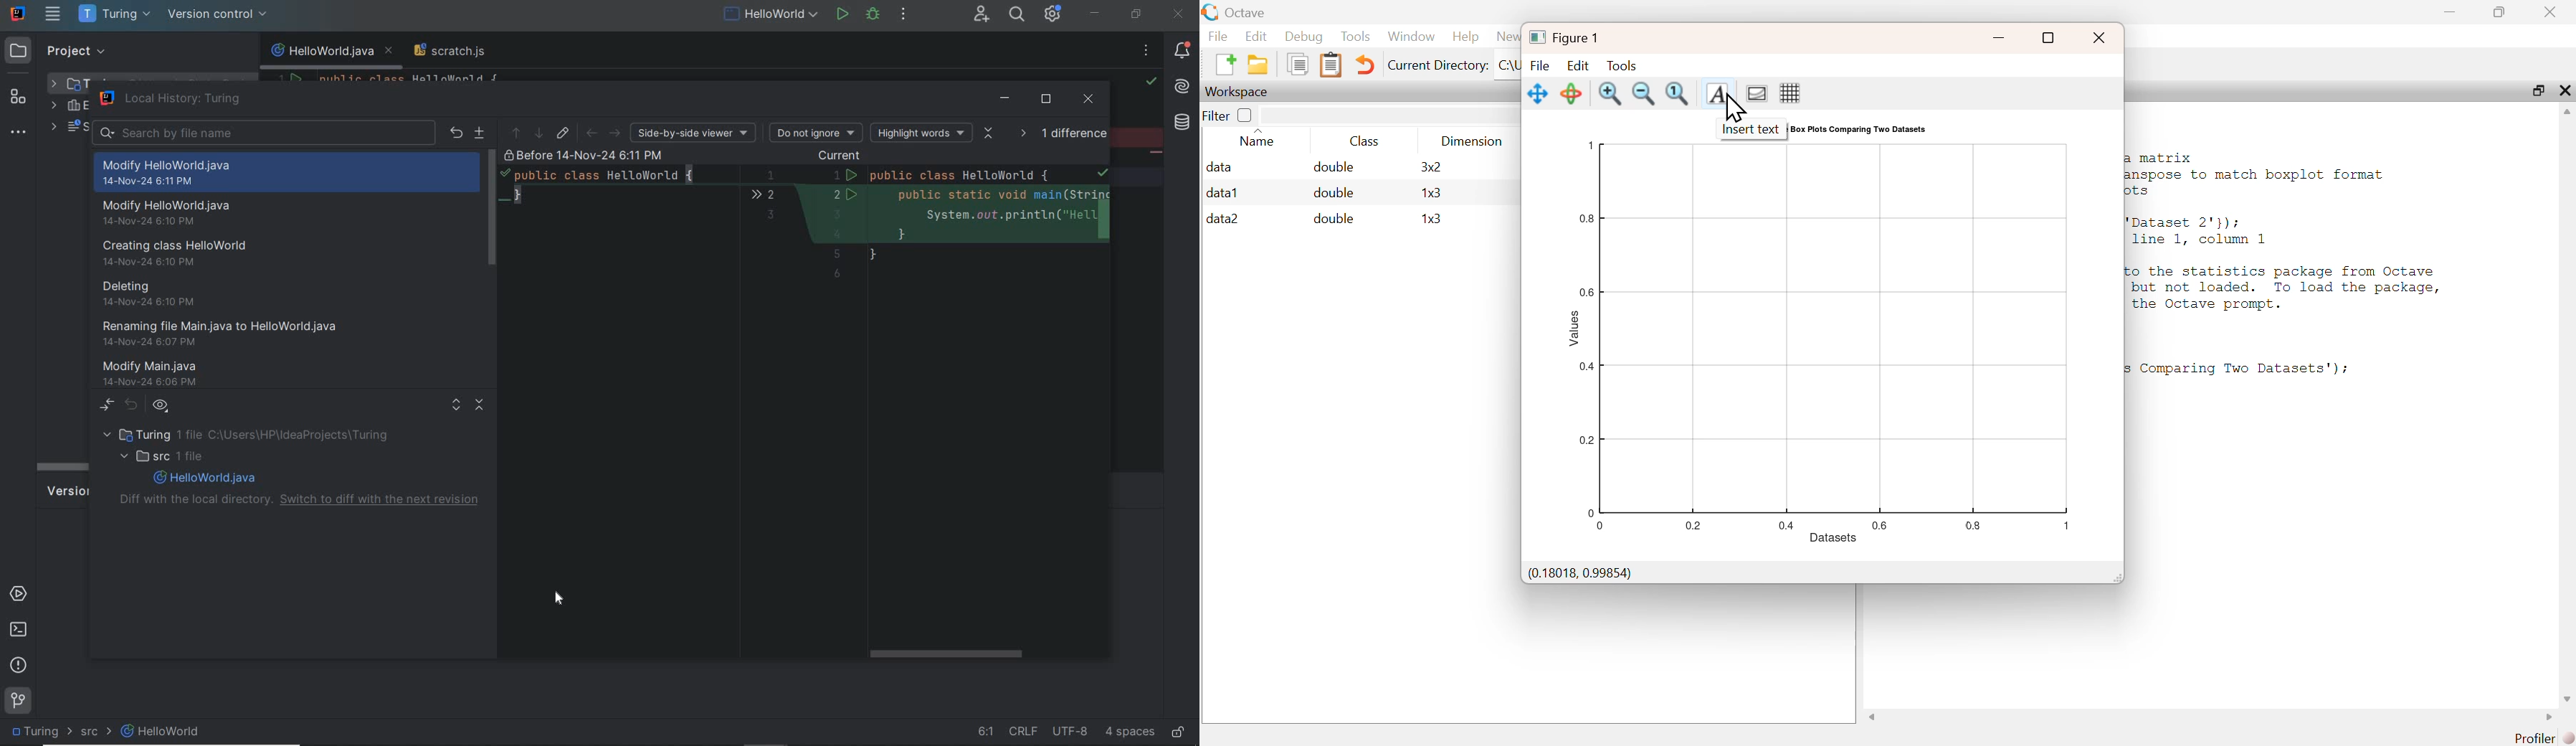  What do you see at coordinates (1465, 37) in the screenshot?
I see `Help` at bounding box center [1465, 37].